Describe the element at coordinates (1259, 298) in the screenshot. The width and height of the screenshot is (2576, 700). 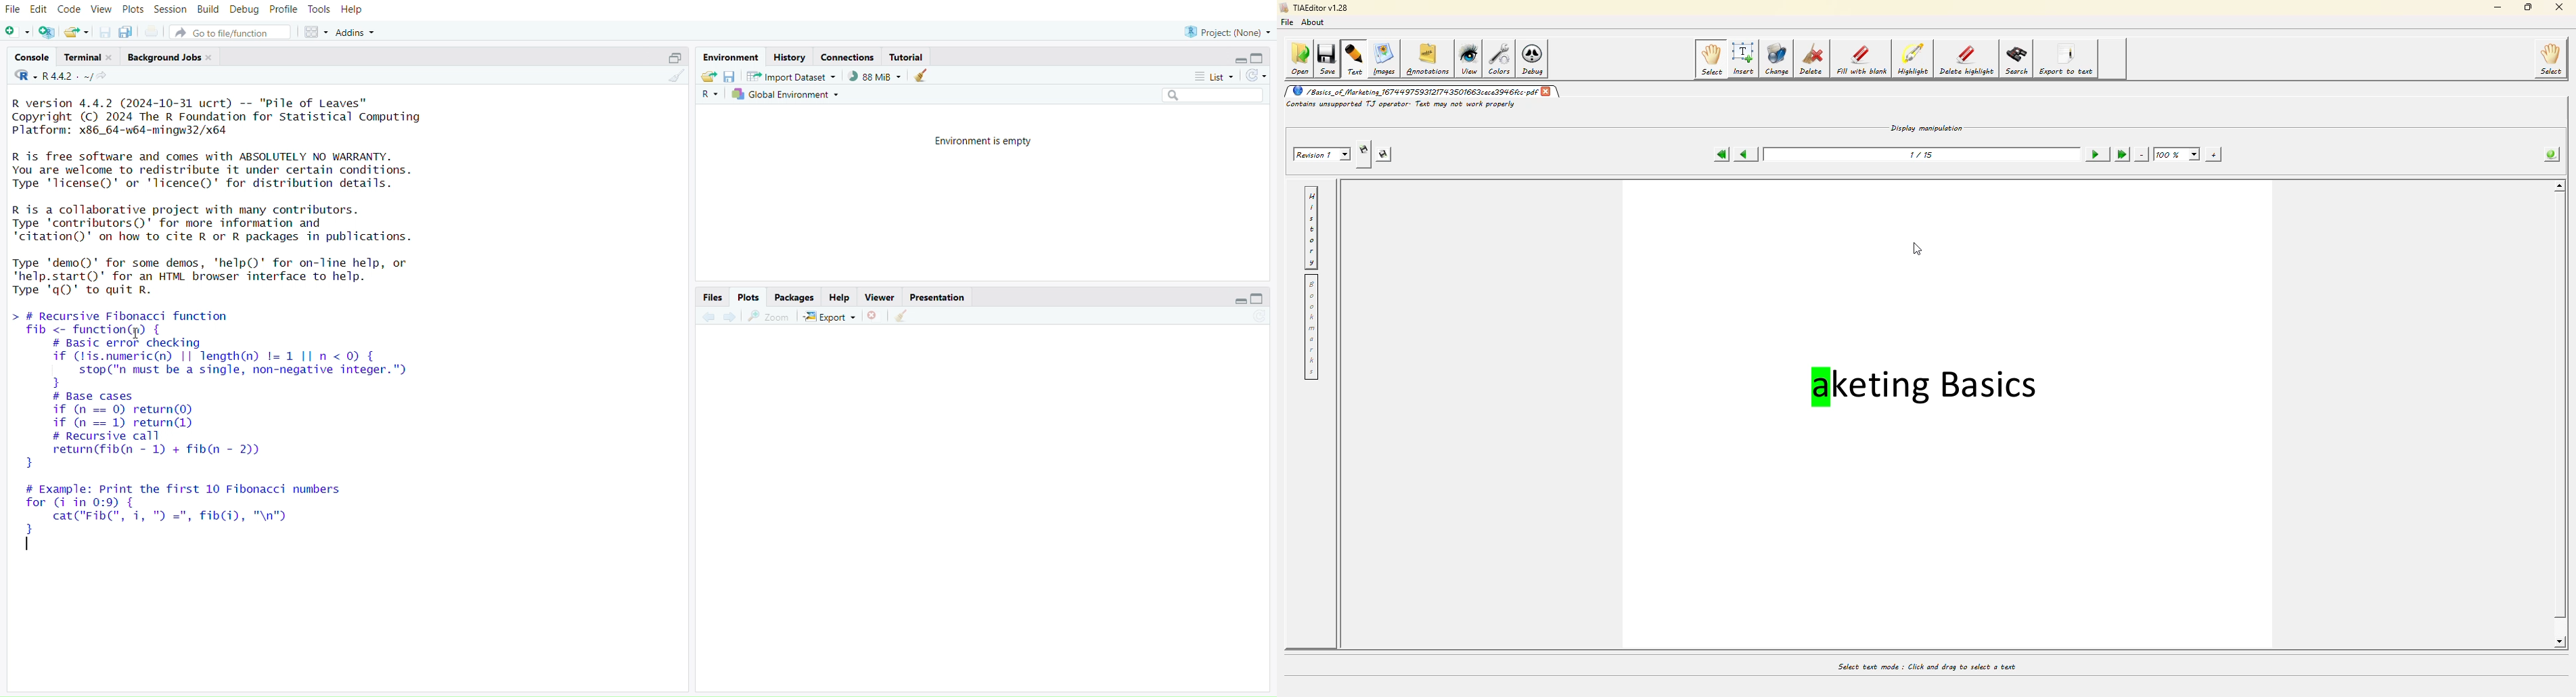
I see `collapse` at that location.